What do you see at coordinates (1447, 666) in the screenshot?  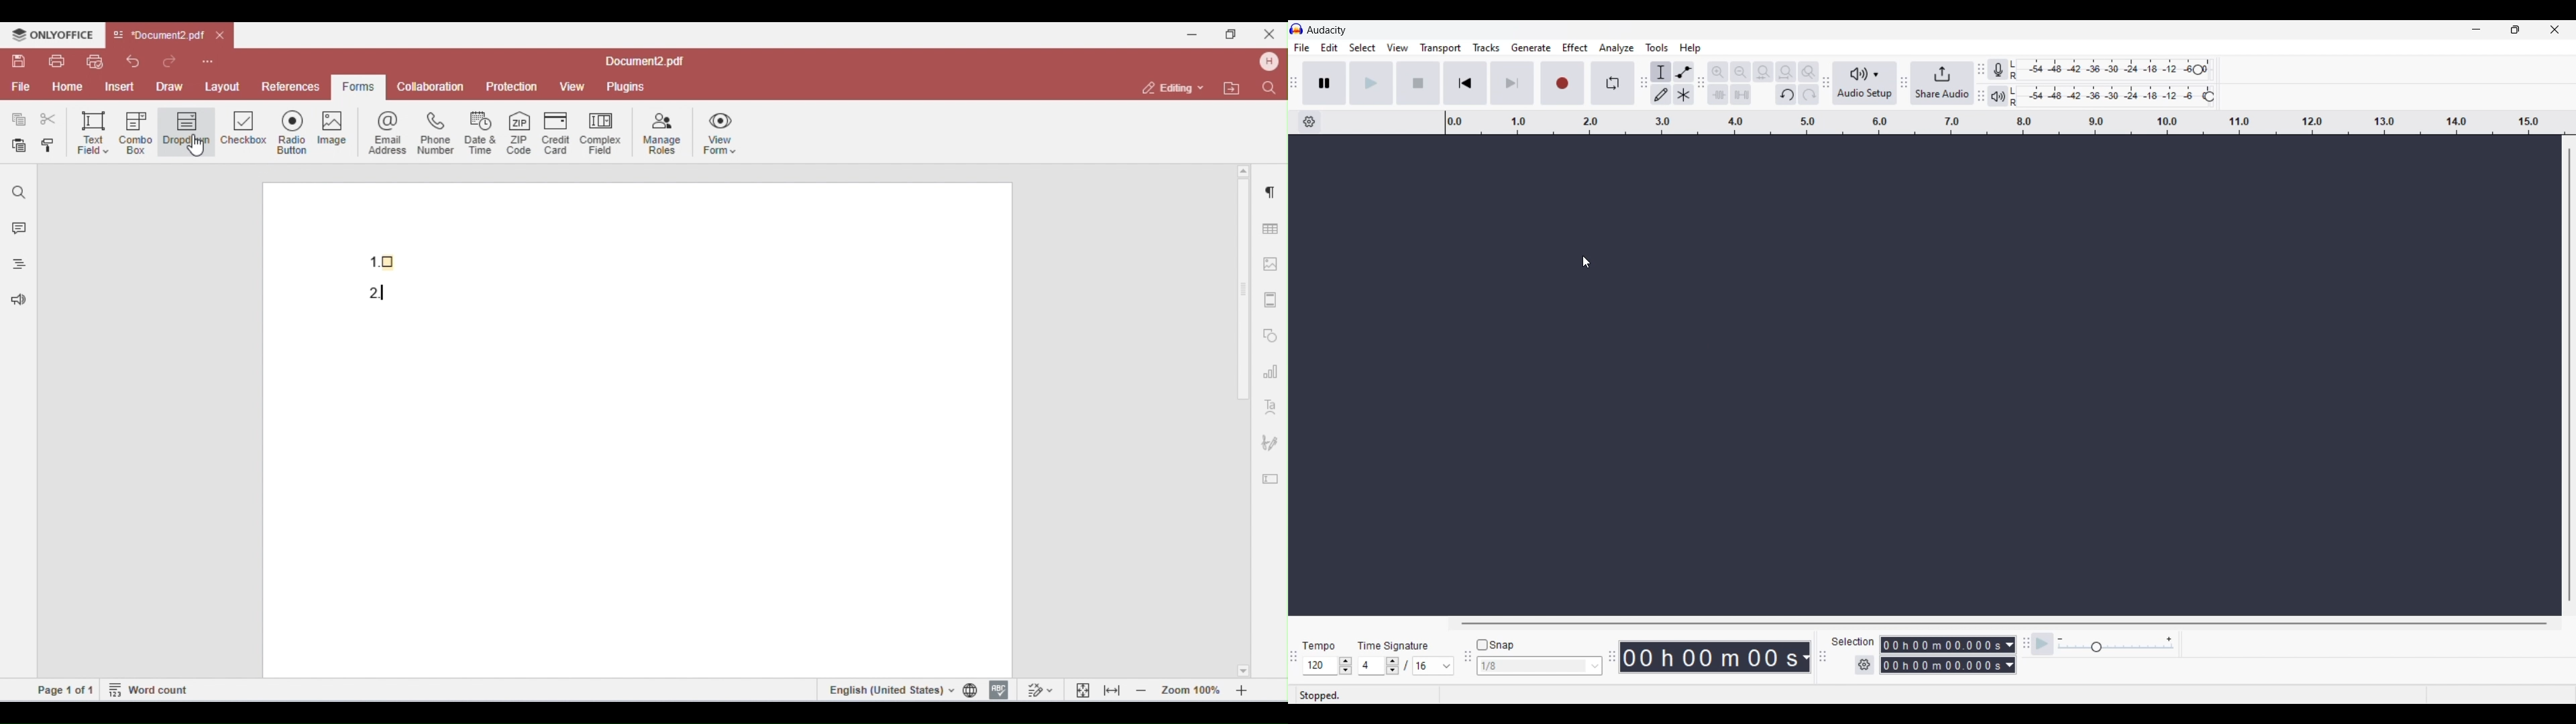 I see `Time signature options` at bounding box center [1447, 666].